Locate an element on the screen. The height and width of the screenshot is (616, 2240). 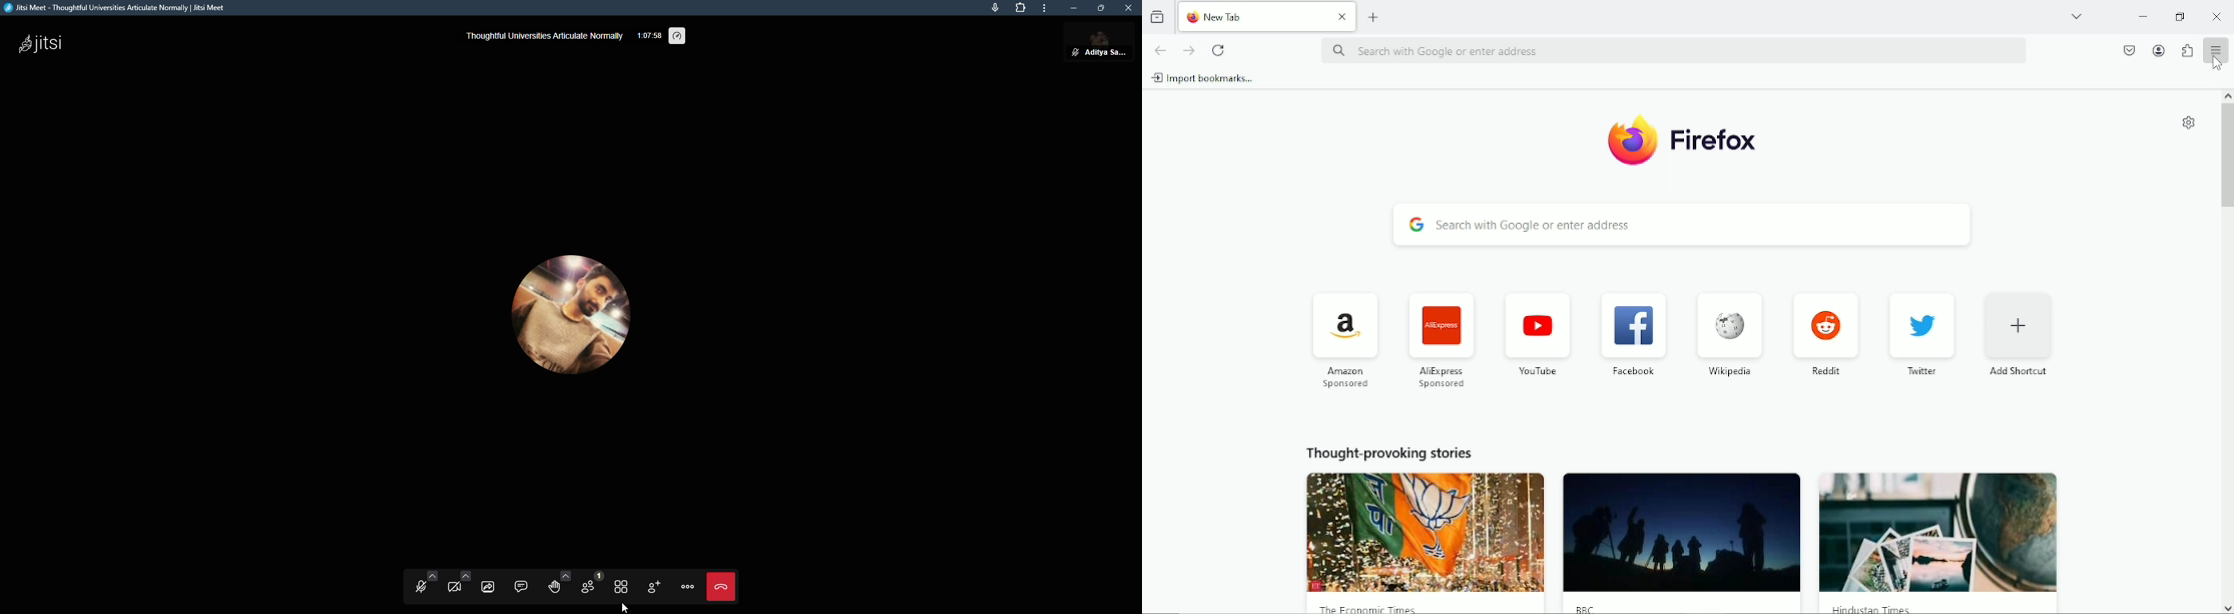
Amazon Sponsored is located at coordinates (1348, 339).